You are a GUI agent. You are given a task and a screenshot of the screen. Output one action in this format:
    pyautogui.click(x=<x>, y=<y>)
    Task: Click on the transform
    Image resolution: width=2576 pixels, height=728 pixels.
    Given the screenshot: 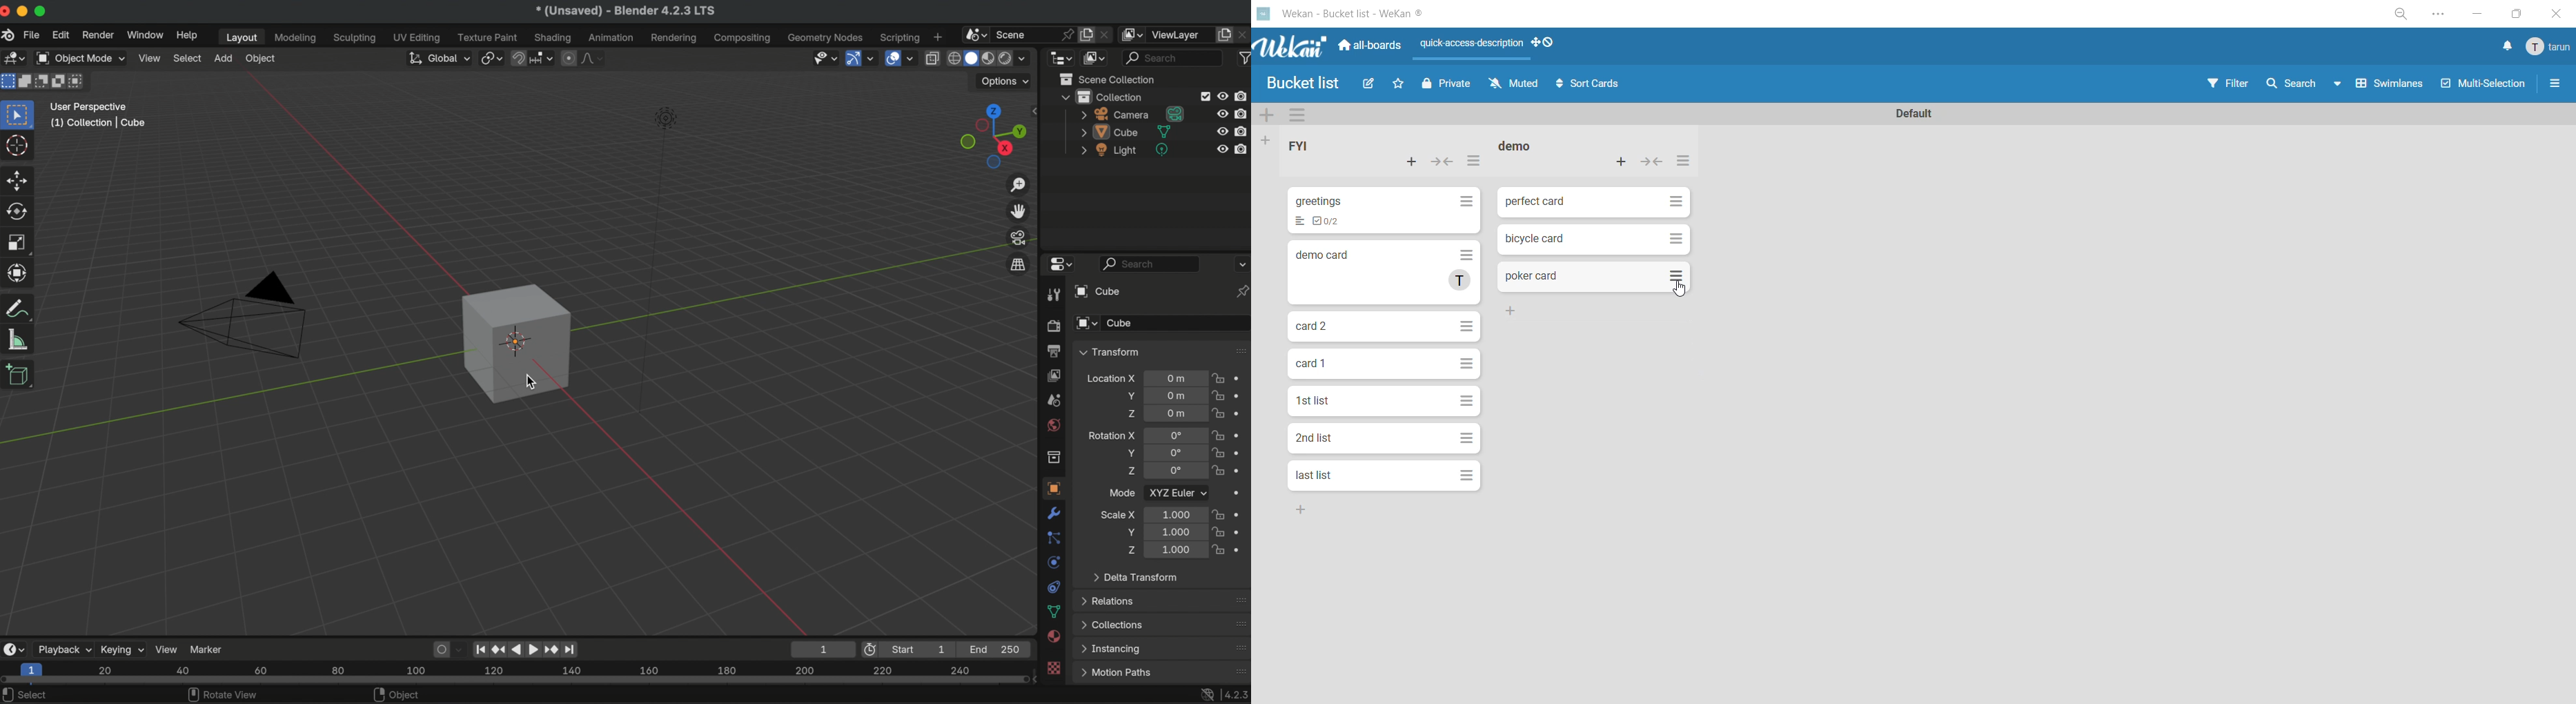 What is the action you would take?
    pyautogui.click(x=20, y=308)
    